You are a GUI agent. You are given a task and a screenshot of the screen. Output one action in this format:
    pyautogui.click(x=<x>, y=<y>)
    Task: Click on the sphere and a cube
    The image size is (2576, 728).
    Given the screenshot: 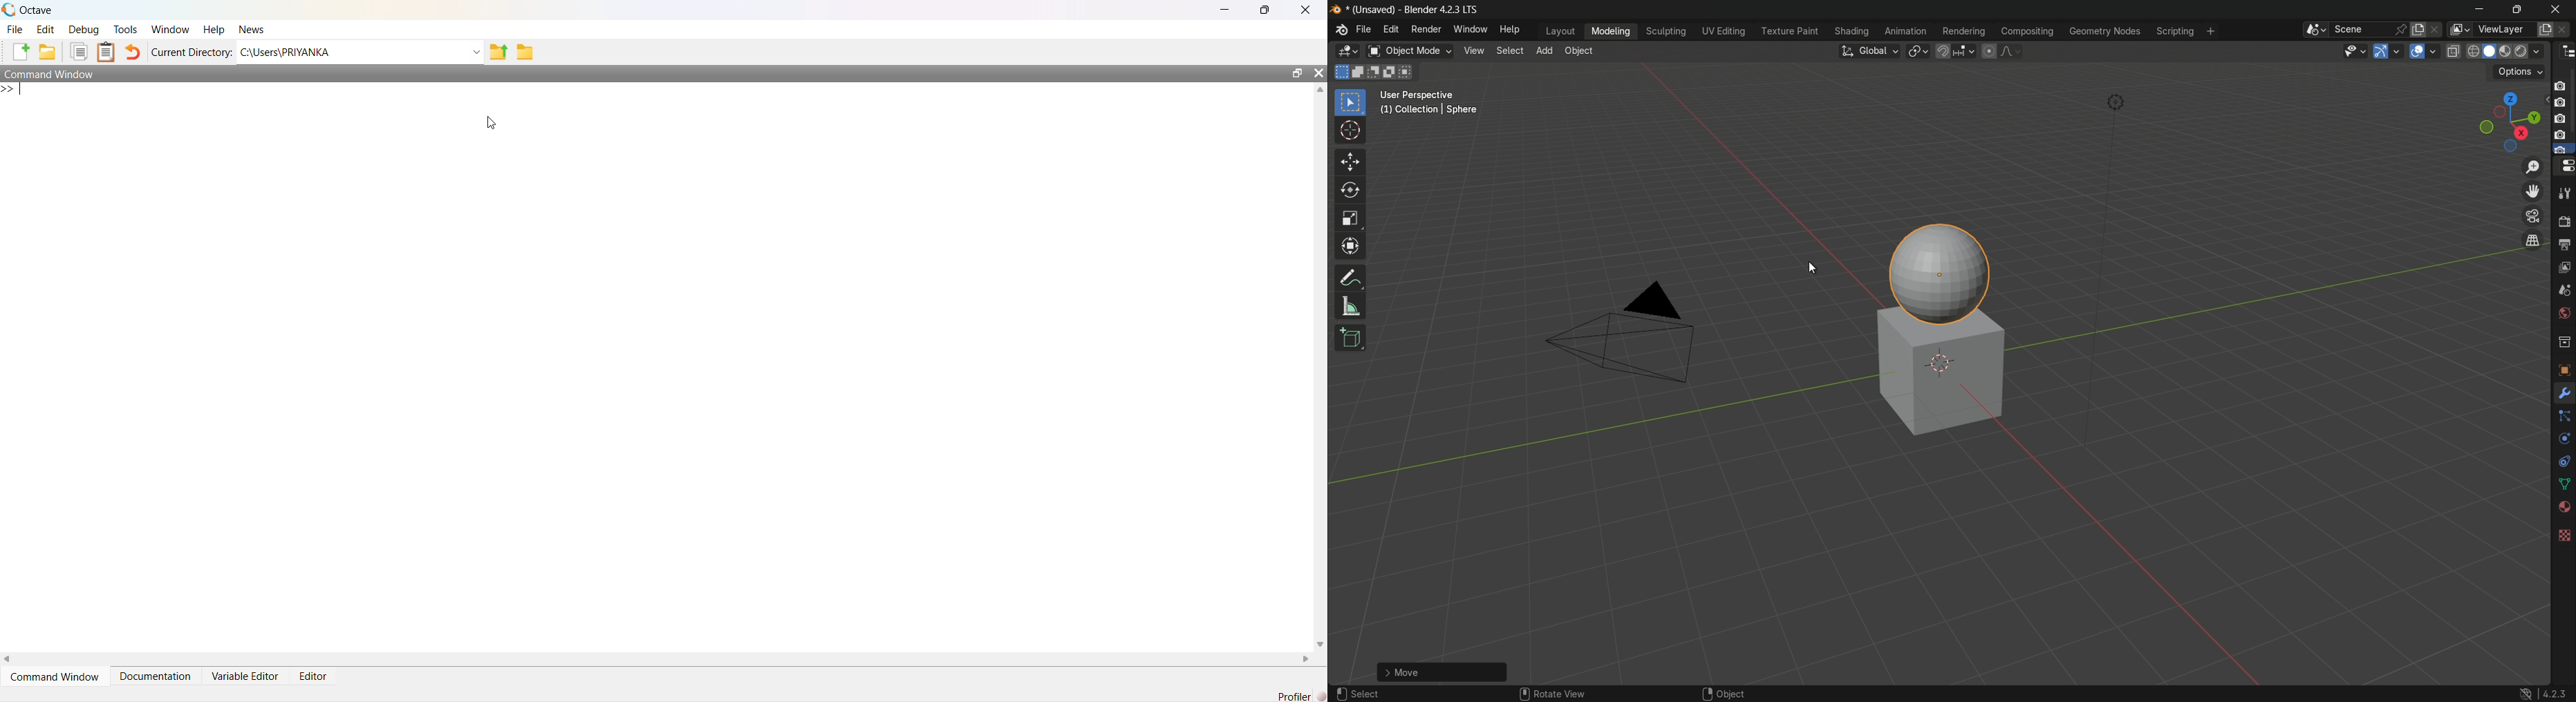 What is the action you would take?
    pyautogui.click(x=1941, y=330)
    